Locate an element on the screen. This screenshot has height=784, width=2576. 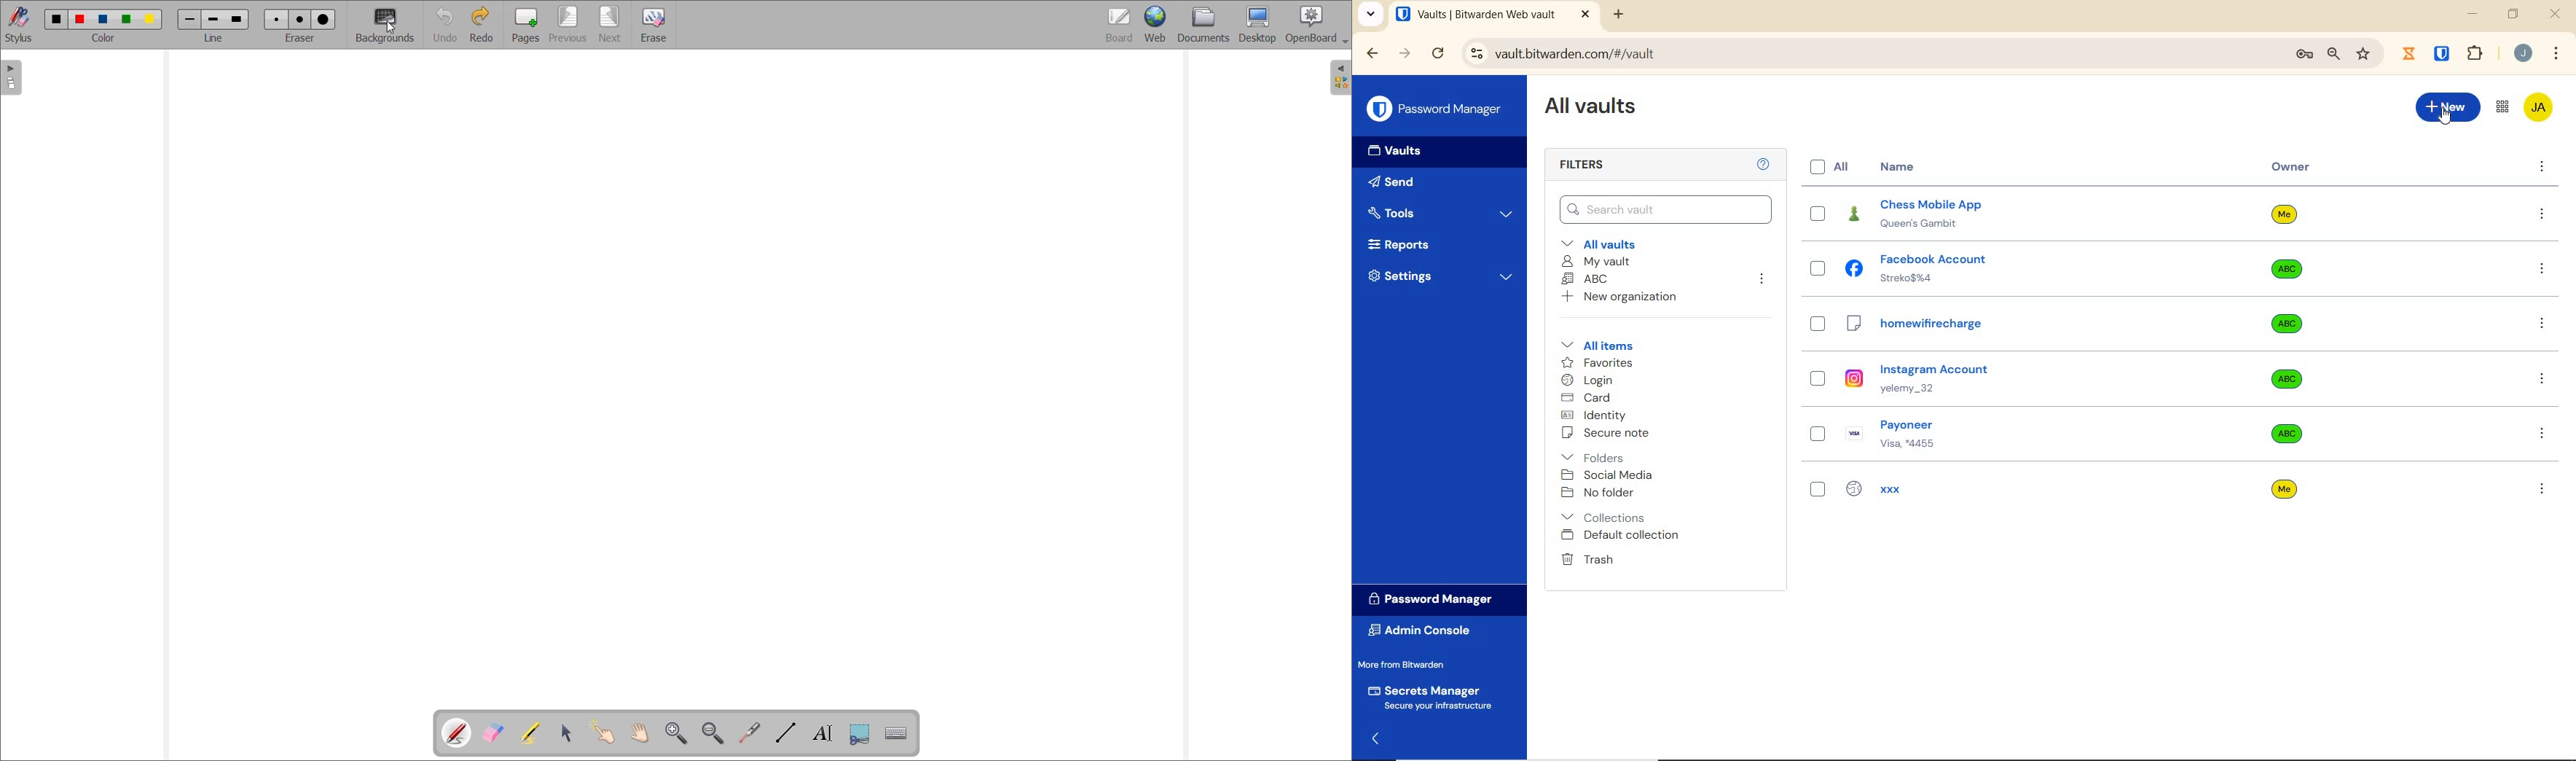
instagram account is located at coordinates (2022, 378).